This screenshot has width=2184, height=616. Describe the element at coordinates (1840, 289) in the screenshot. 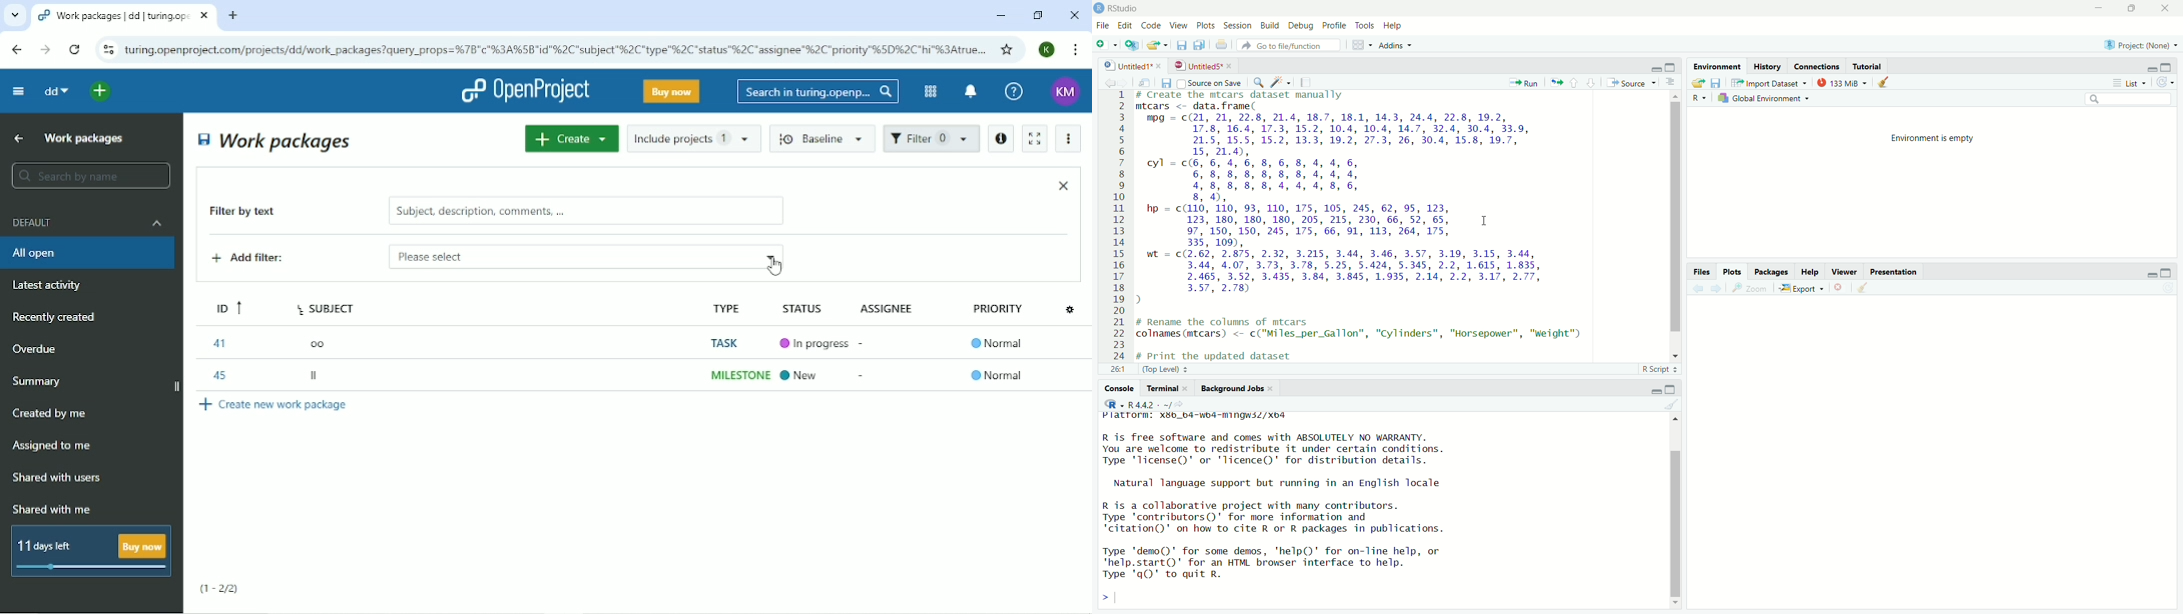

I see `close` at that location.